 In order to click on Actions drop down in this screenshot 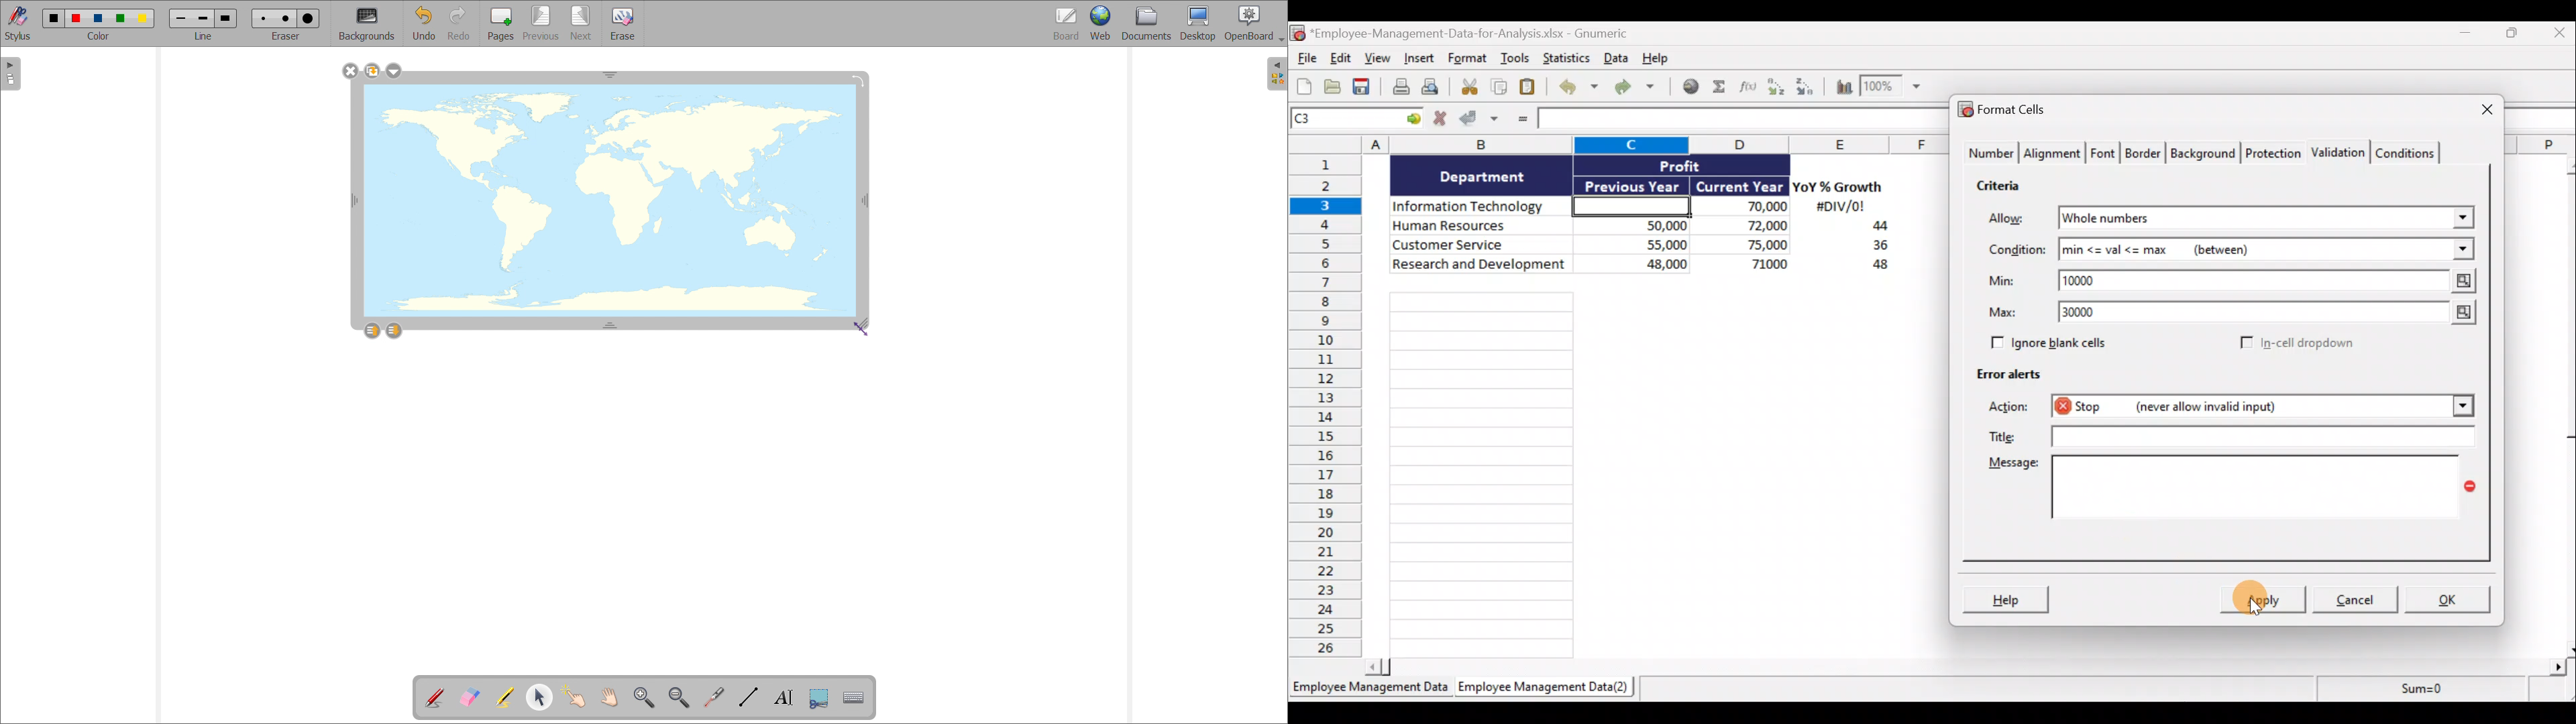, I will do `click(2459, 408)`.